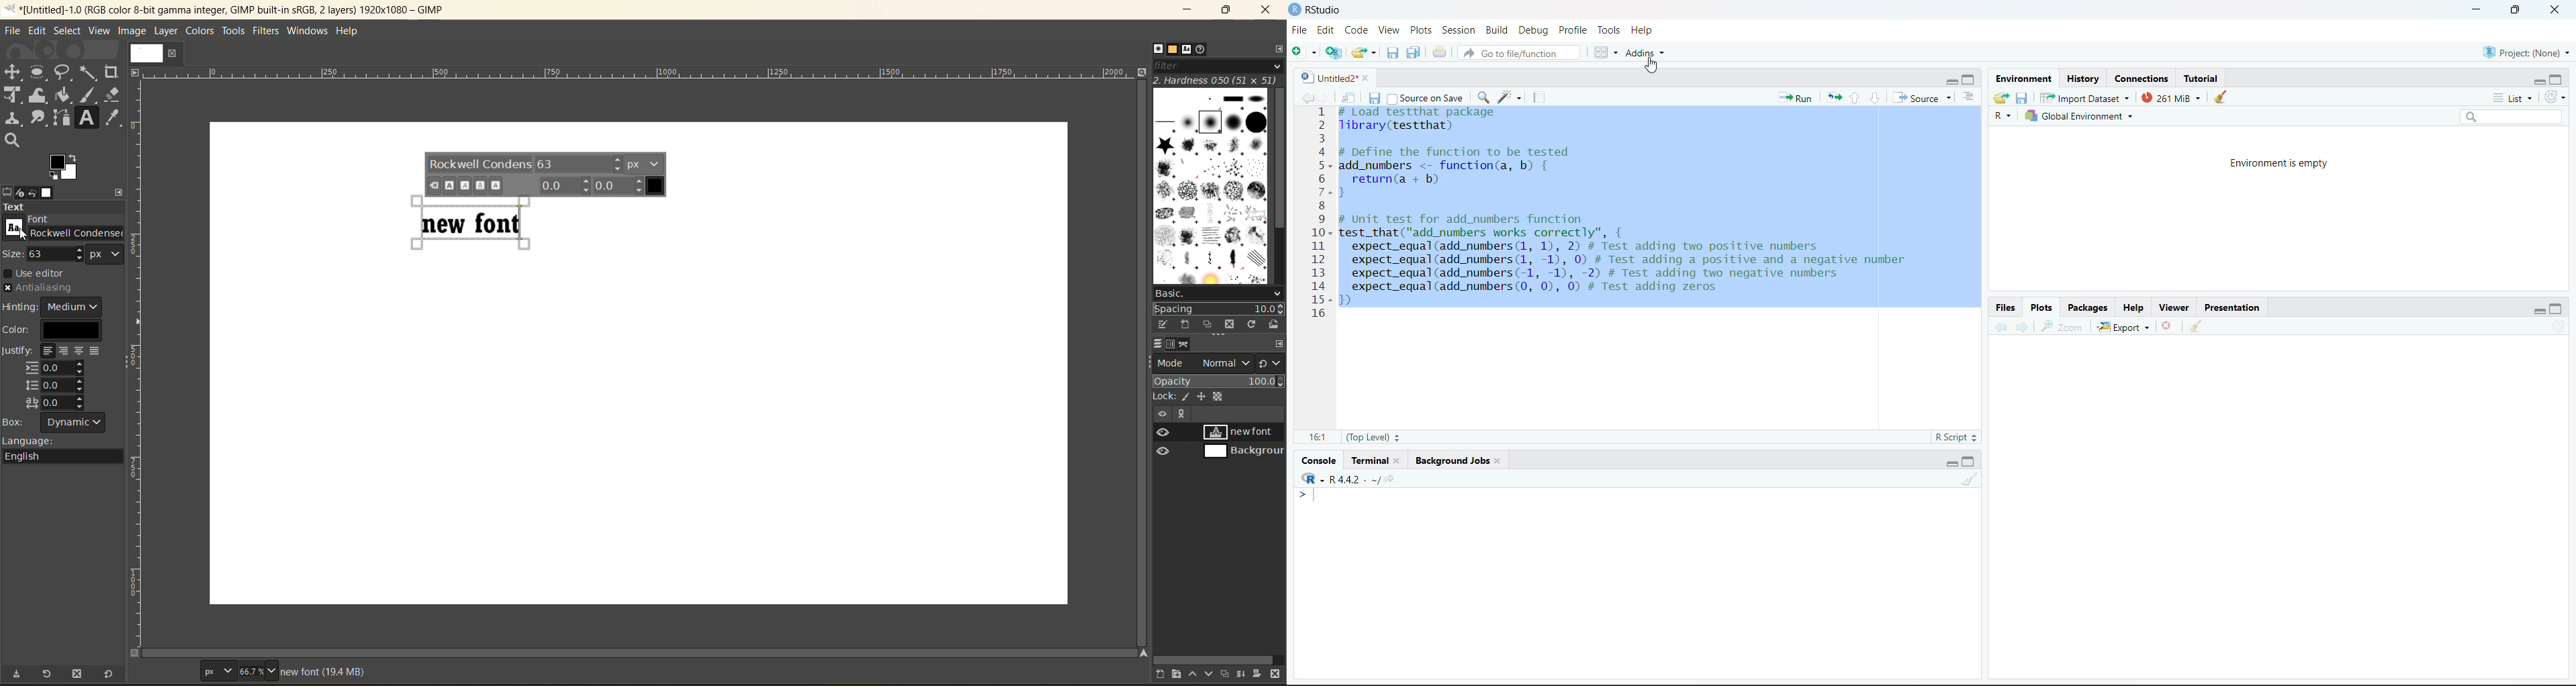 The width and height of the screenshot is (2576, 700). I want to click on Save, so click(2023, 98).